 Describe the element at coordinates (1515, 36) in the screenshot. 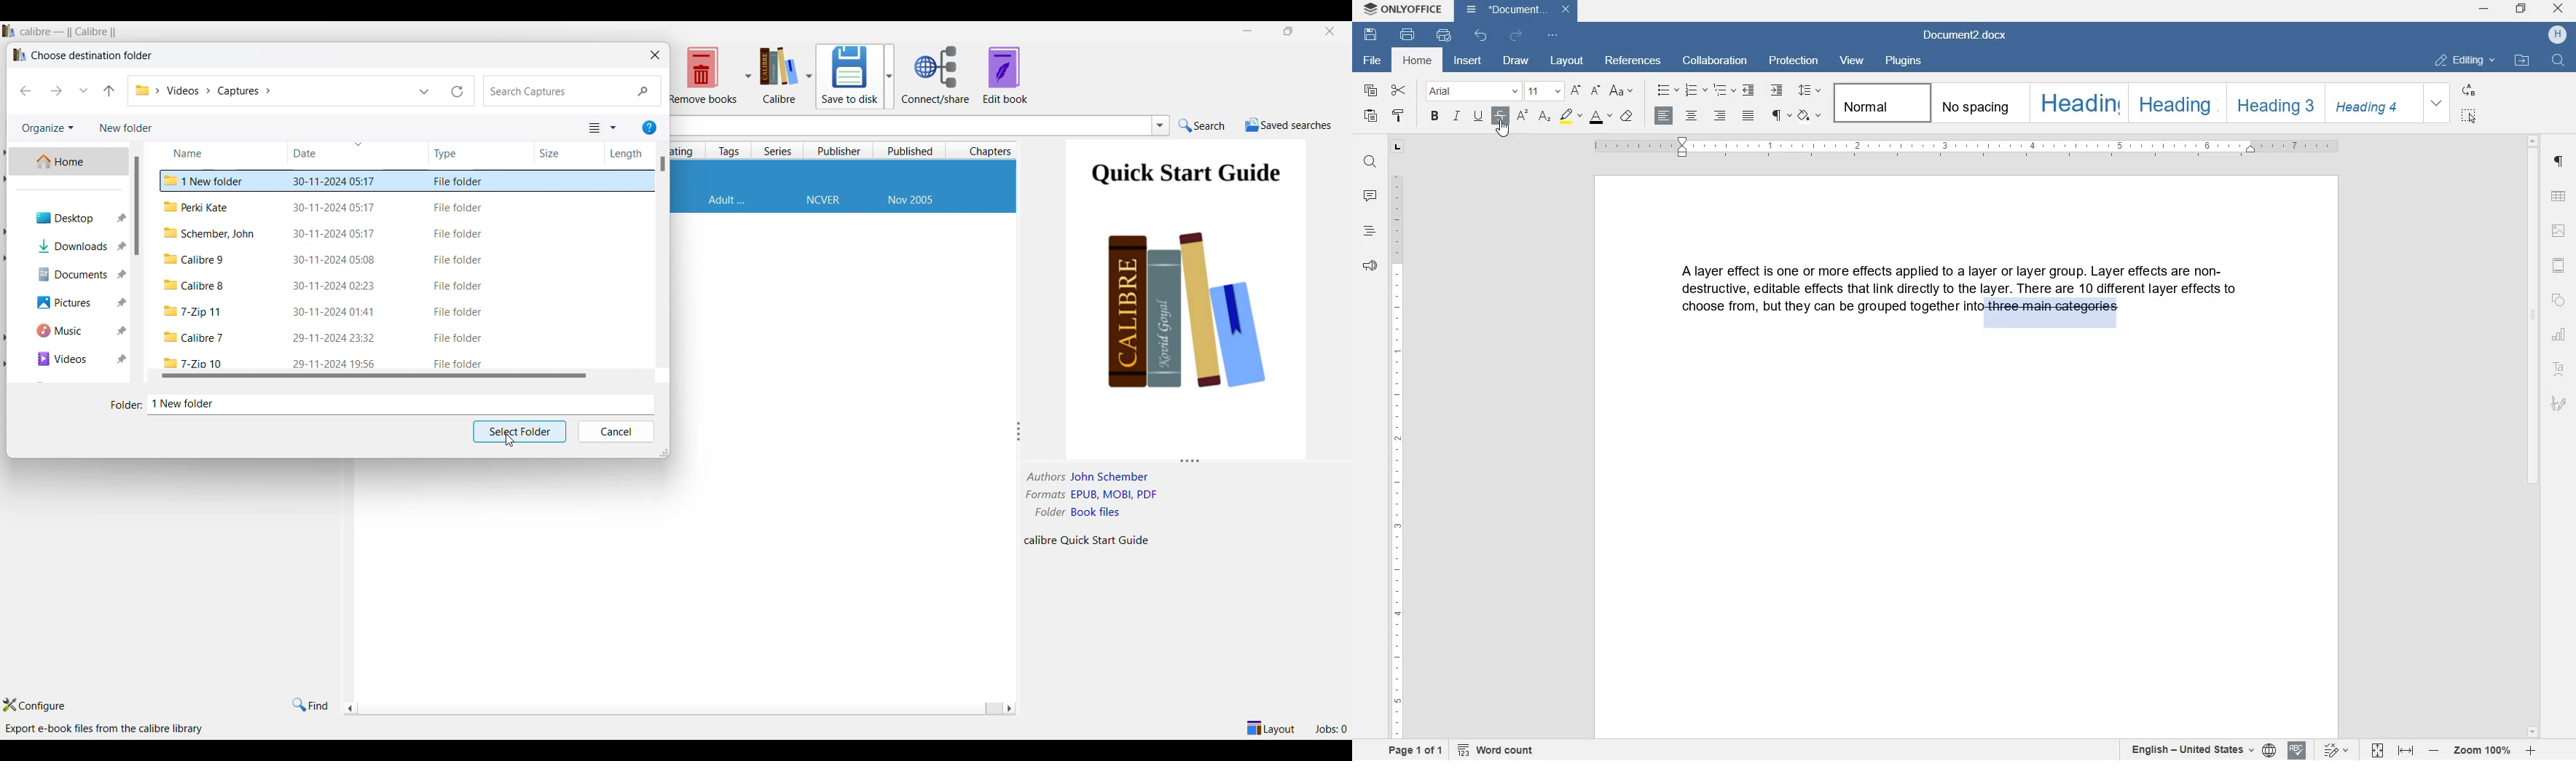

I see `redo` at that location.